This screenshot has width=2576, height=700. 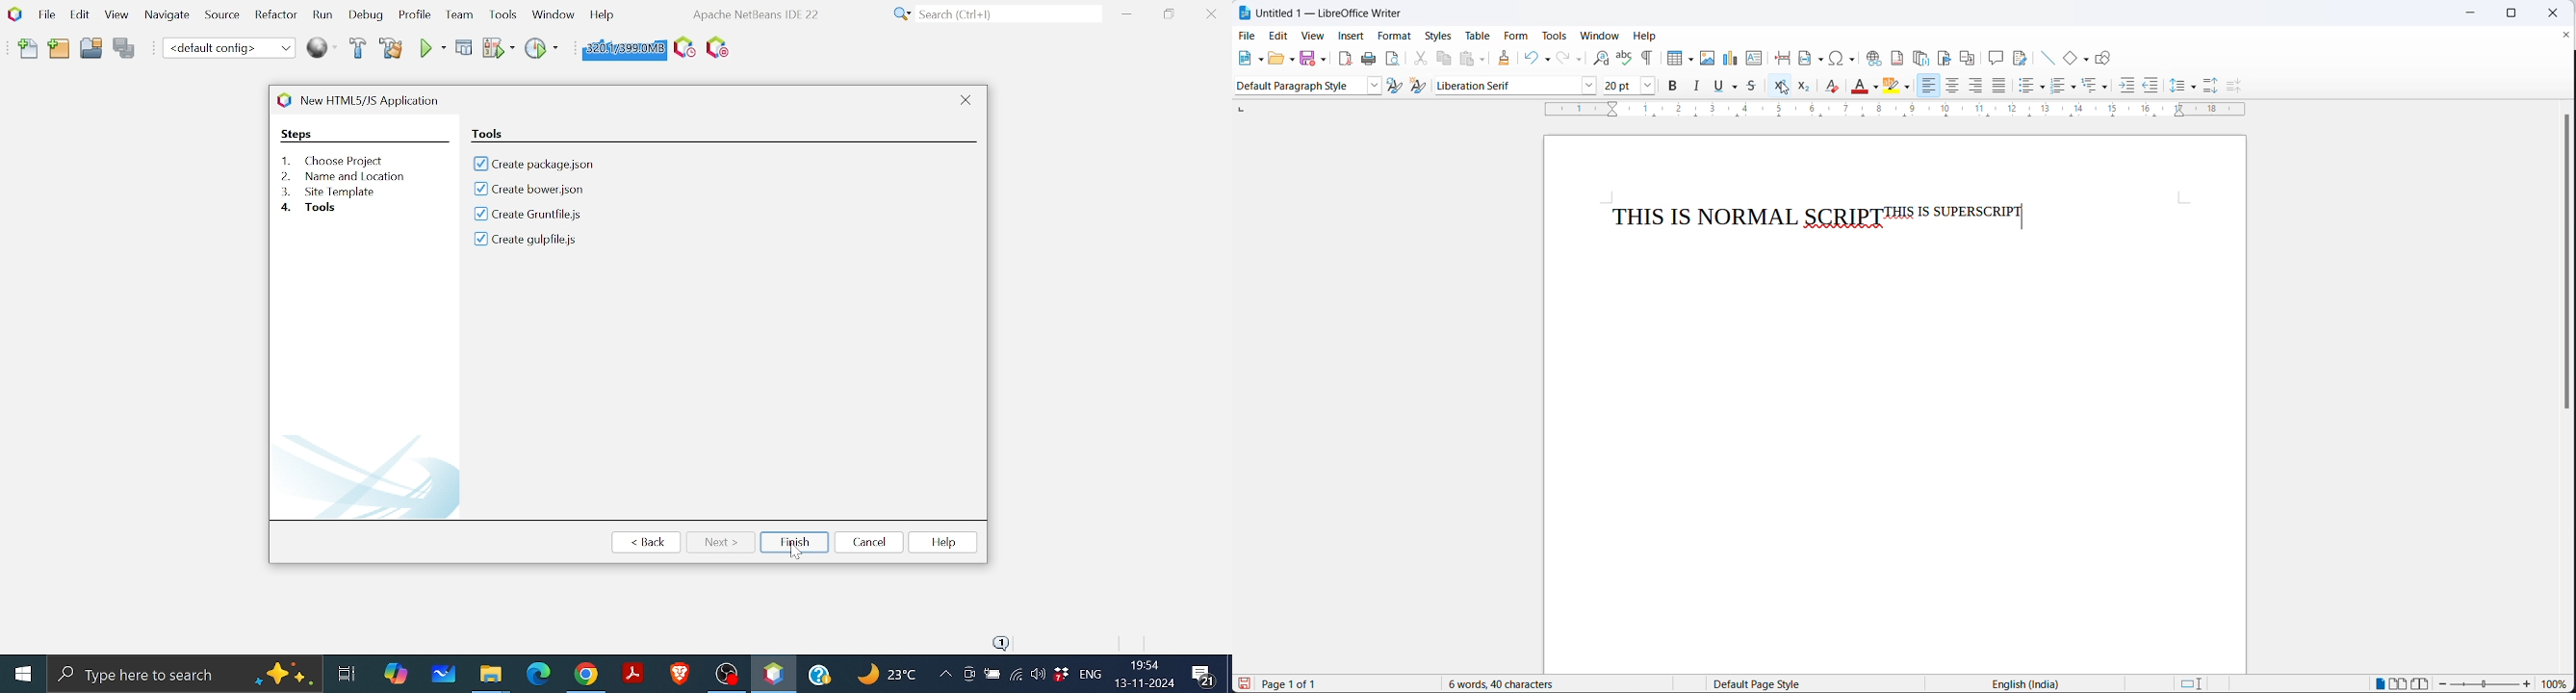 I want to click on Default coding, so click(x=229, y=47).